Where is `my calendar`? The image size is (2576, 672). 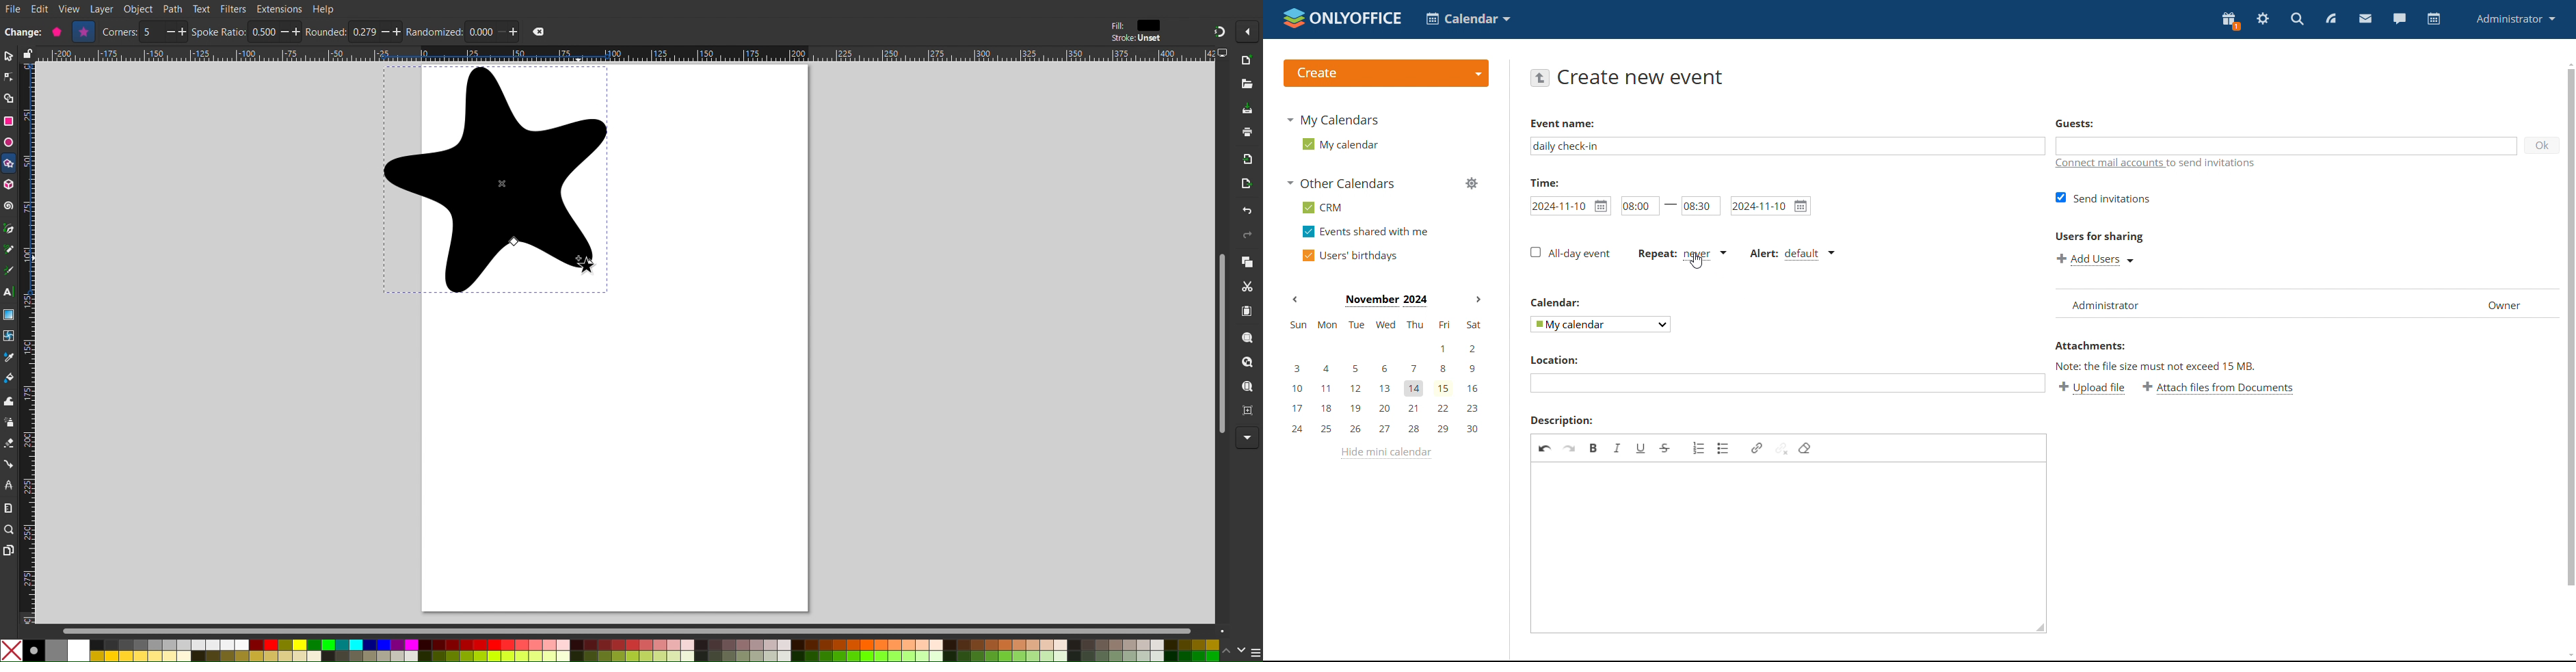
my calendar is located at coordinates (1338, 144).